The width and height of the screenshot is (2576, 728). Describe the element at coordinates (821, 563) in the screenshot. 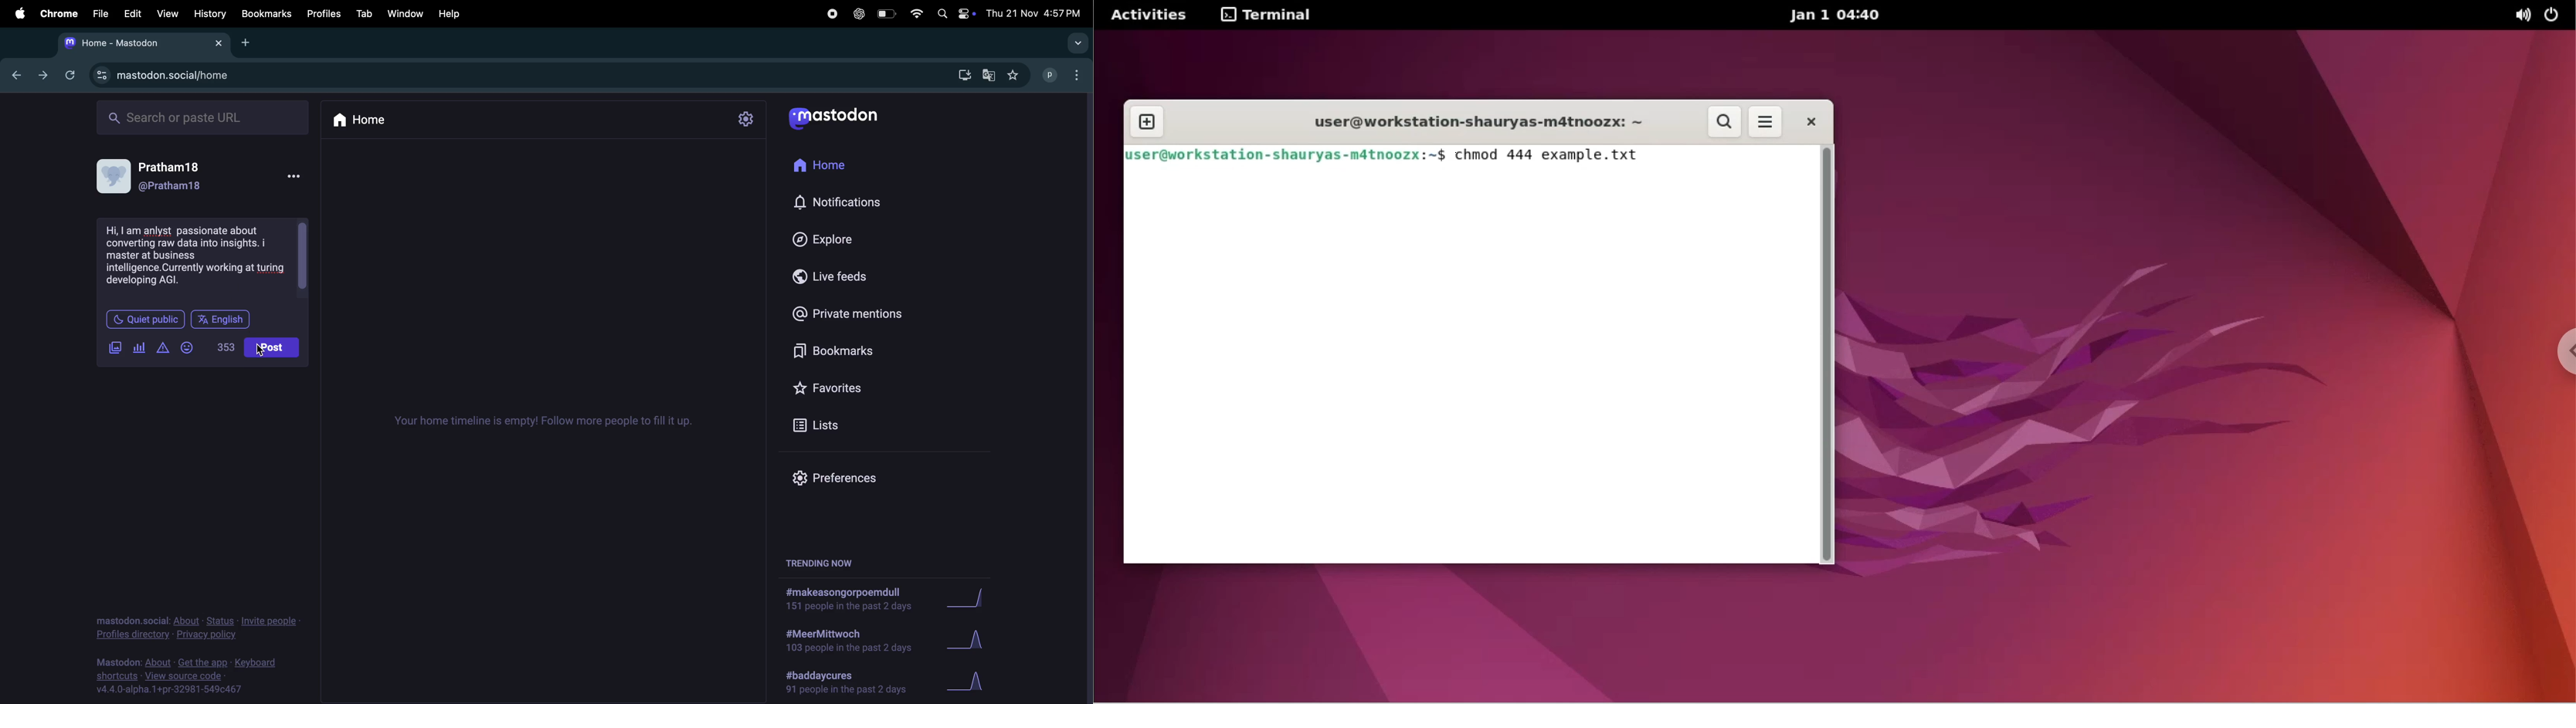

I see `treding now` at that location.